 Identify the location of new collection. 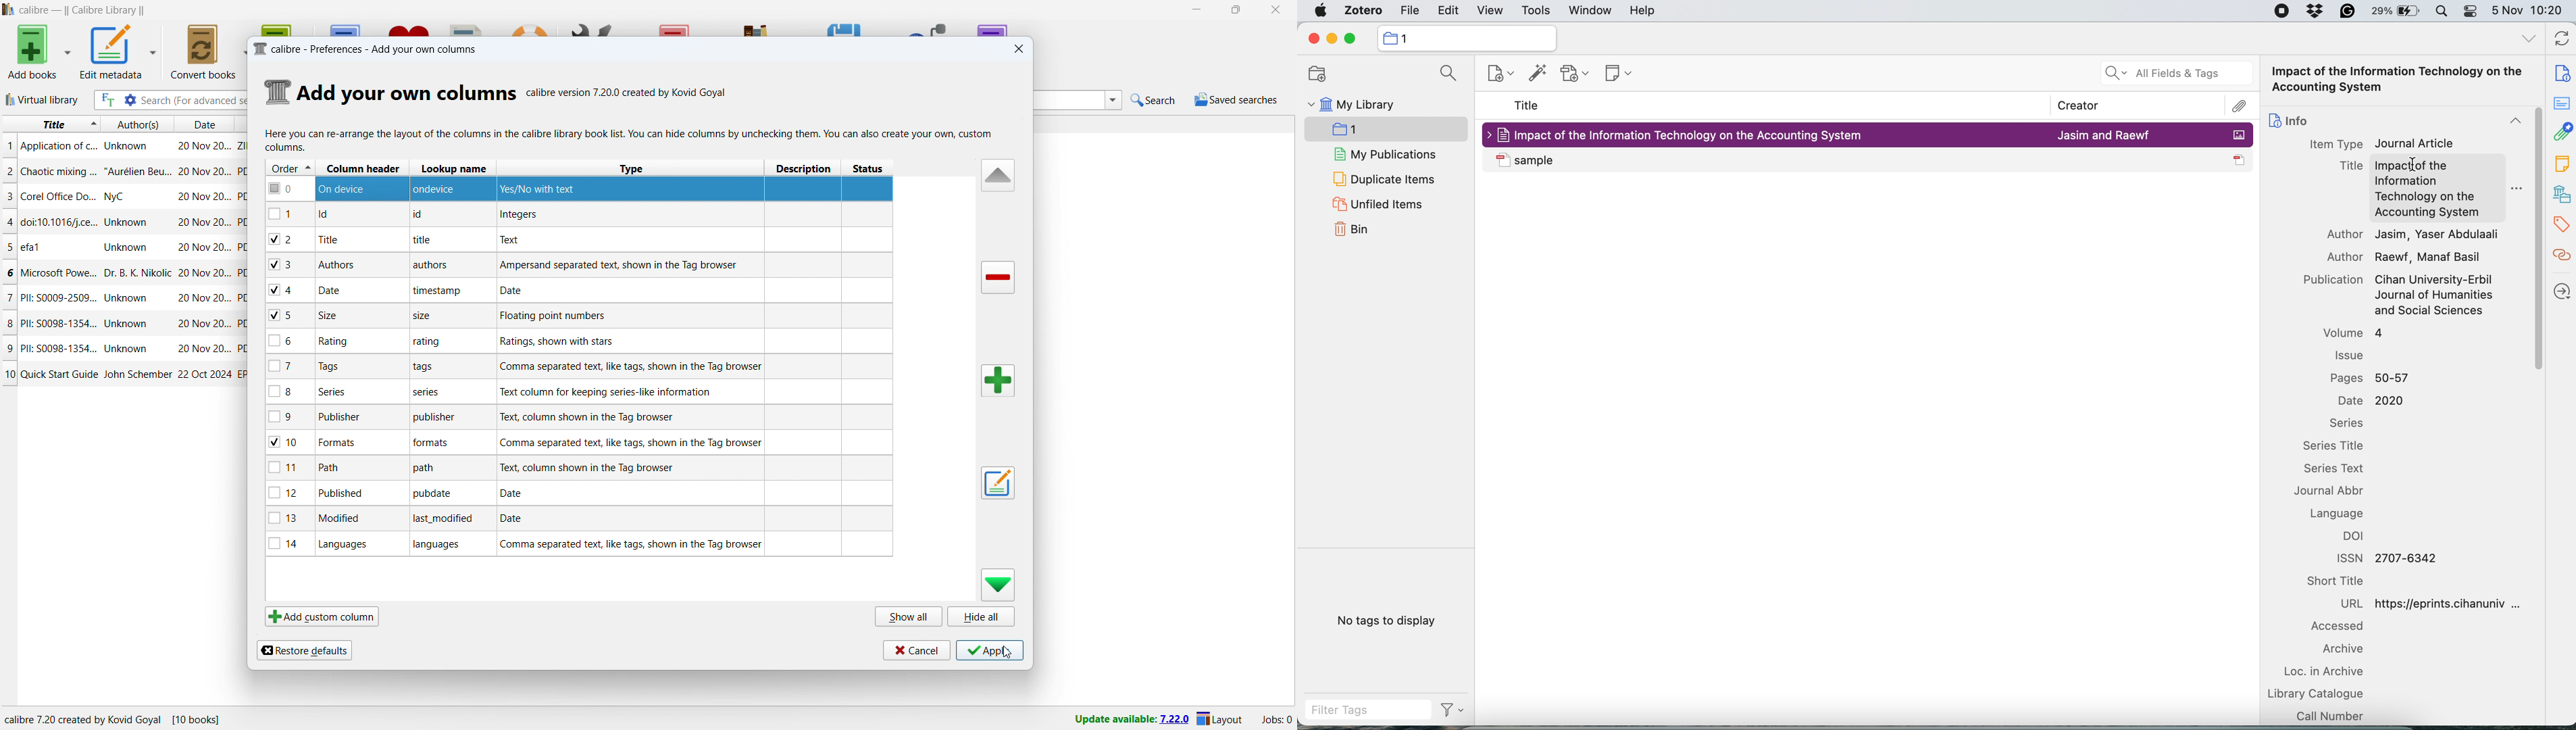
(1318, 73).